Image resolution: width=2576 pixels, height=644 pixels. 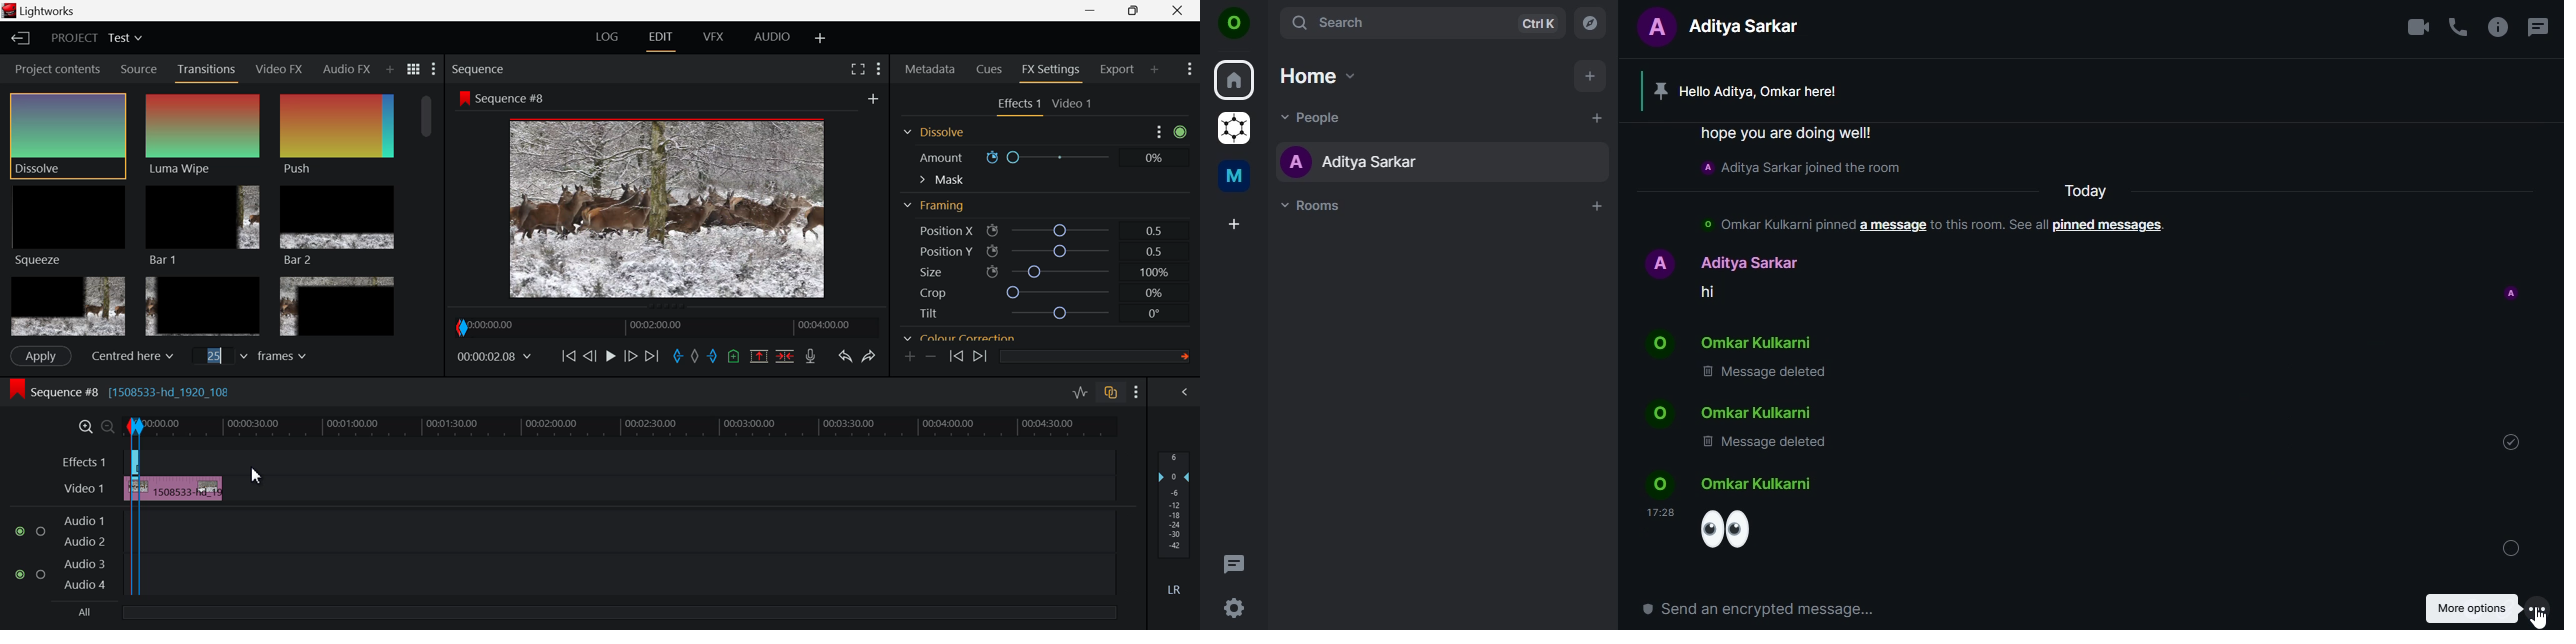 What do you see at coordinates (1309, 116) in the screenshot?
I see `people` at bounding box center [1309, 116].